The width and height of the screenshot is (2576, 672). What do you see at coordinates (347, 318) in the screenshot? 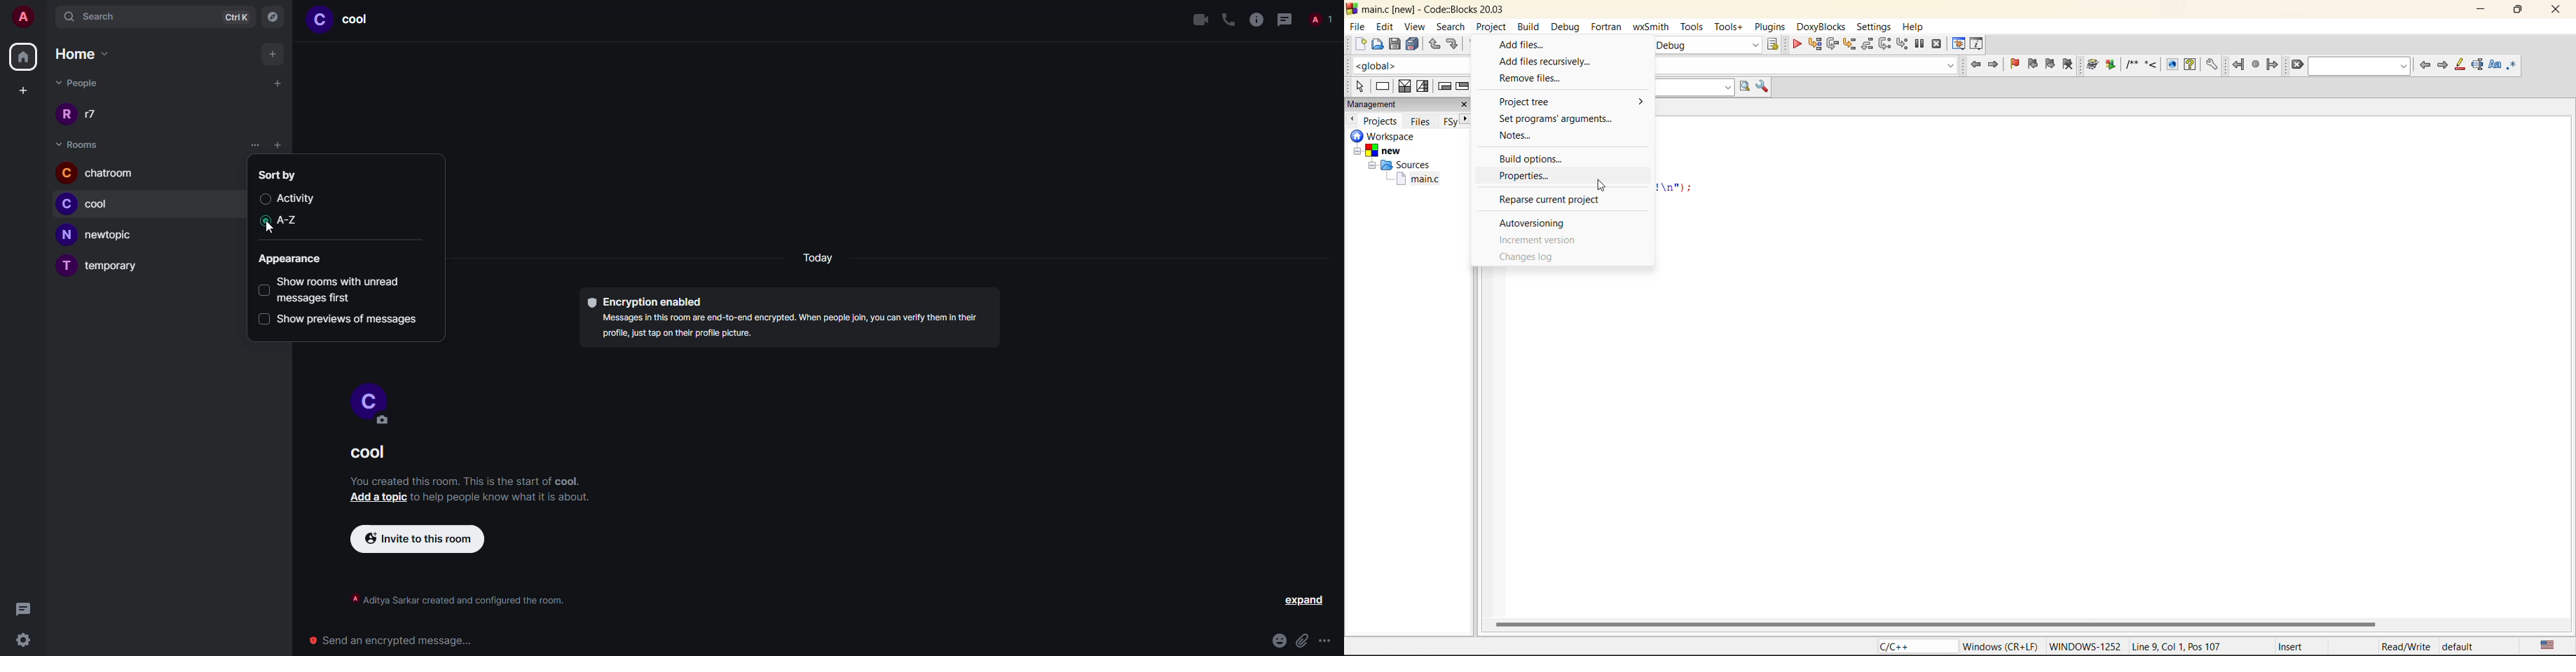
I see `show previews of messages` at bounding box center [347, 318].